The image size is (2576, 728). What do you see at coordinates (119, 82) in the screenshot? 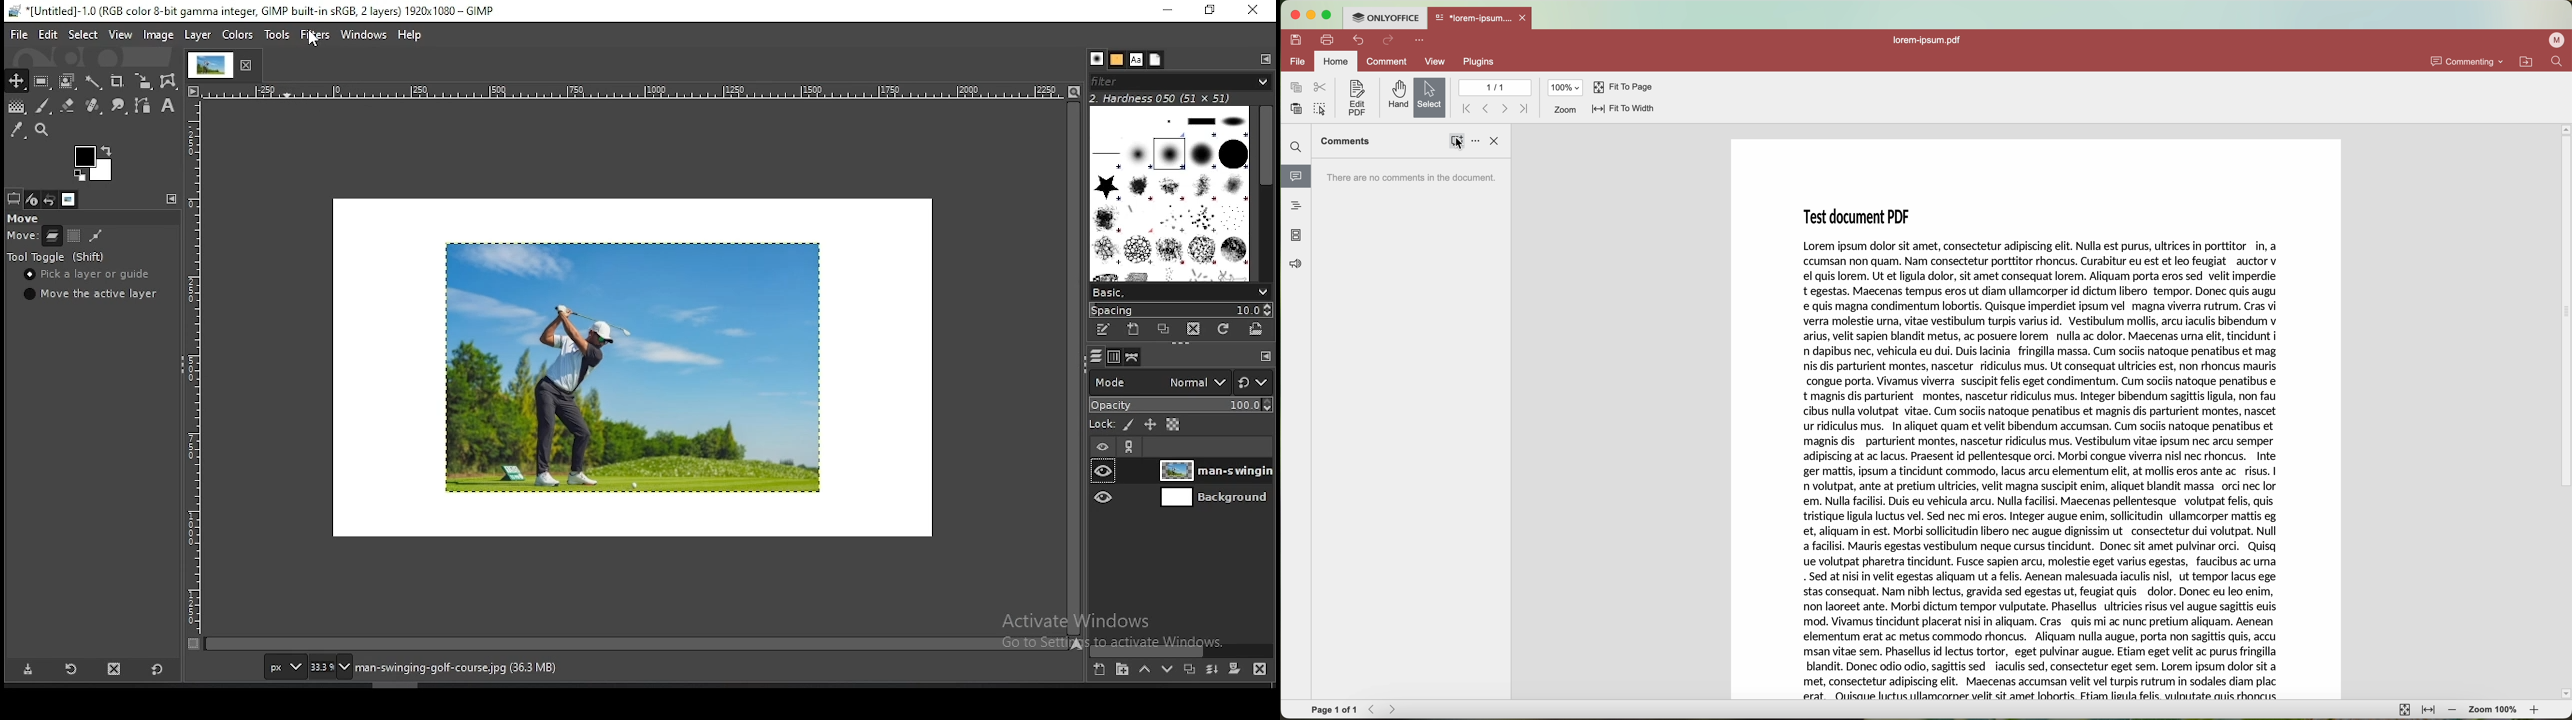
I see `crop tool` at bounding box center [119, 82].